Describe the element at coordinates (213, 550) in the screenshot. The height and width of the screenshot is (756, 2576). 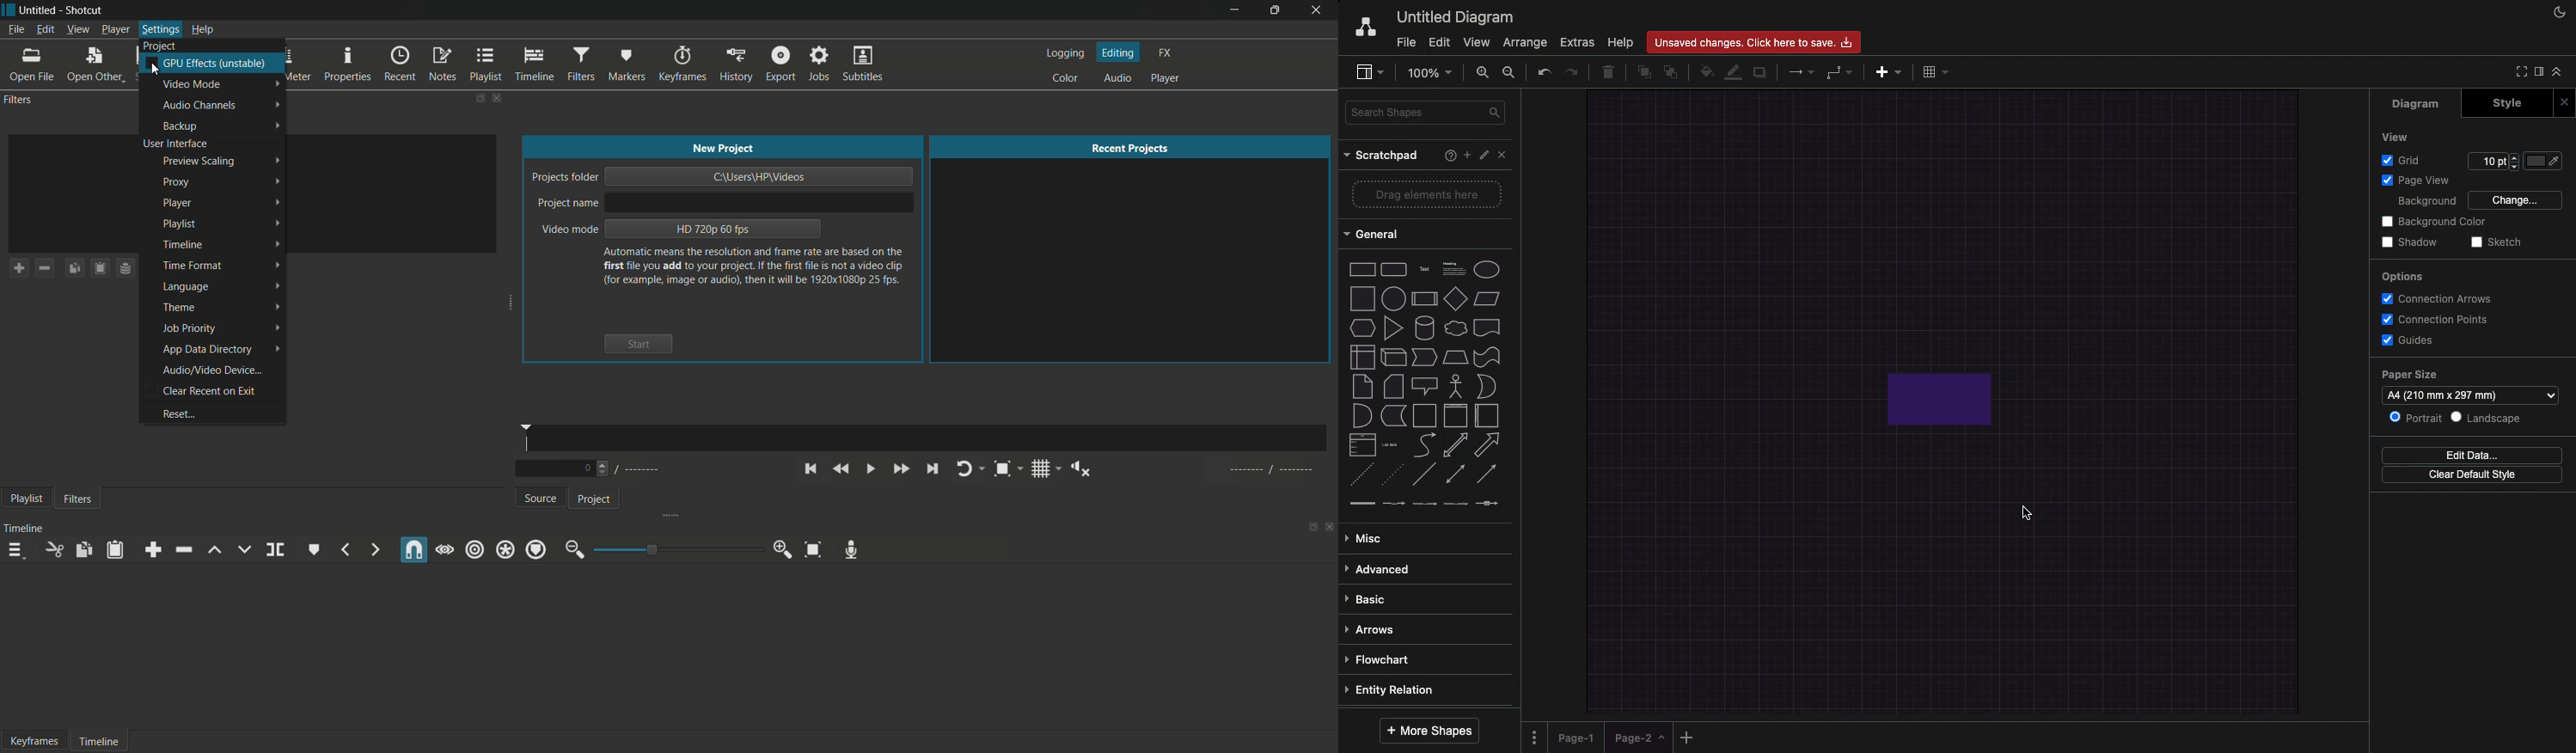
I see `lift` at that location.